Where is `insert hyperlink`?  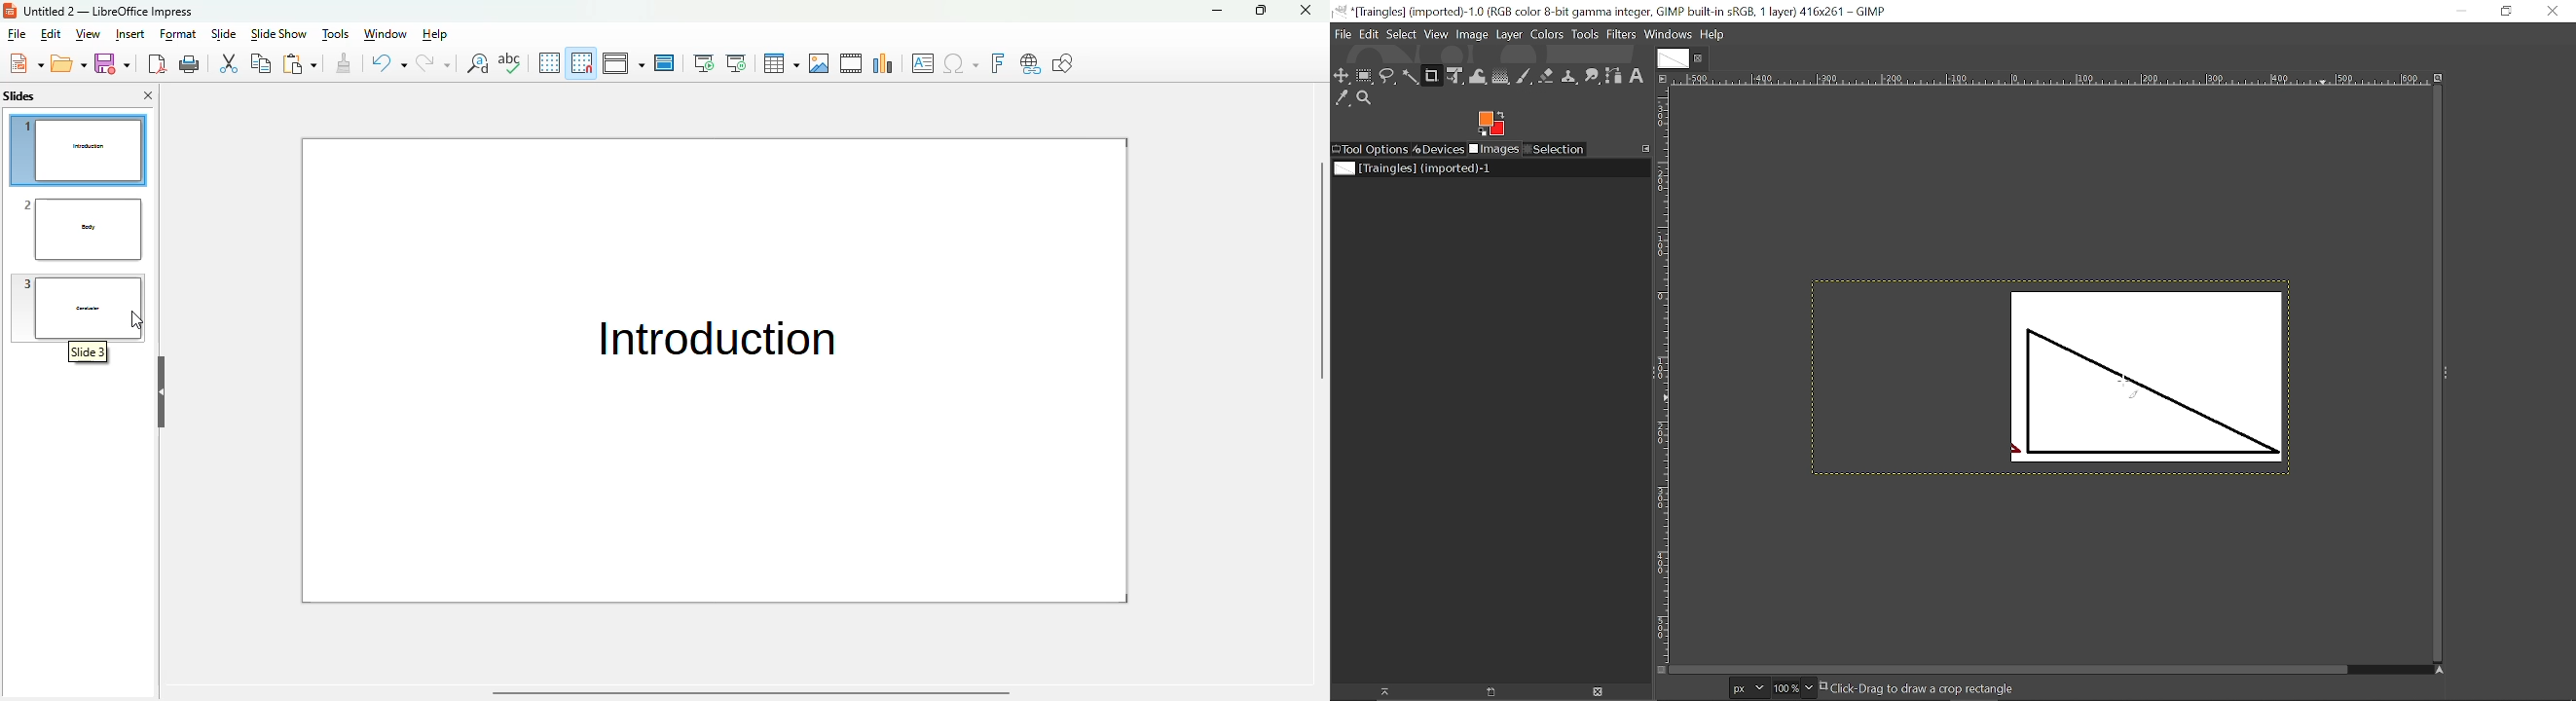 insert hyperlink is located at coordinates (1030, 63).